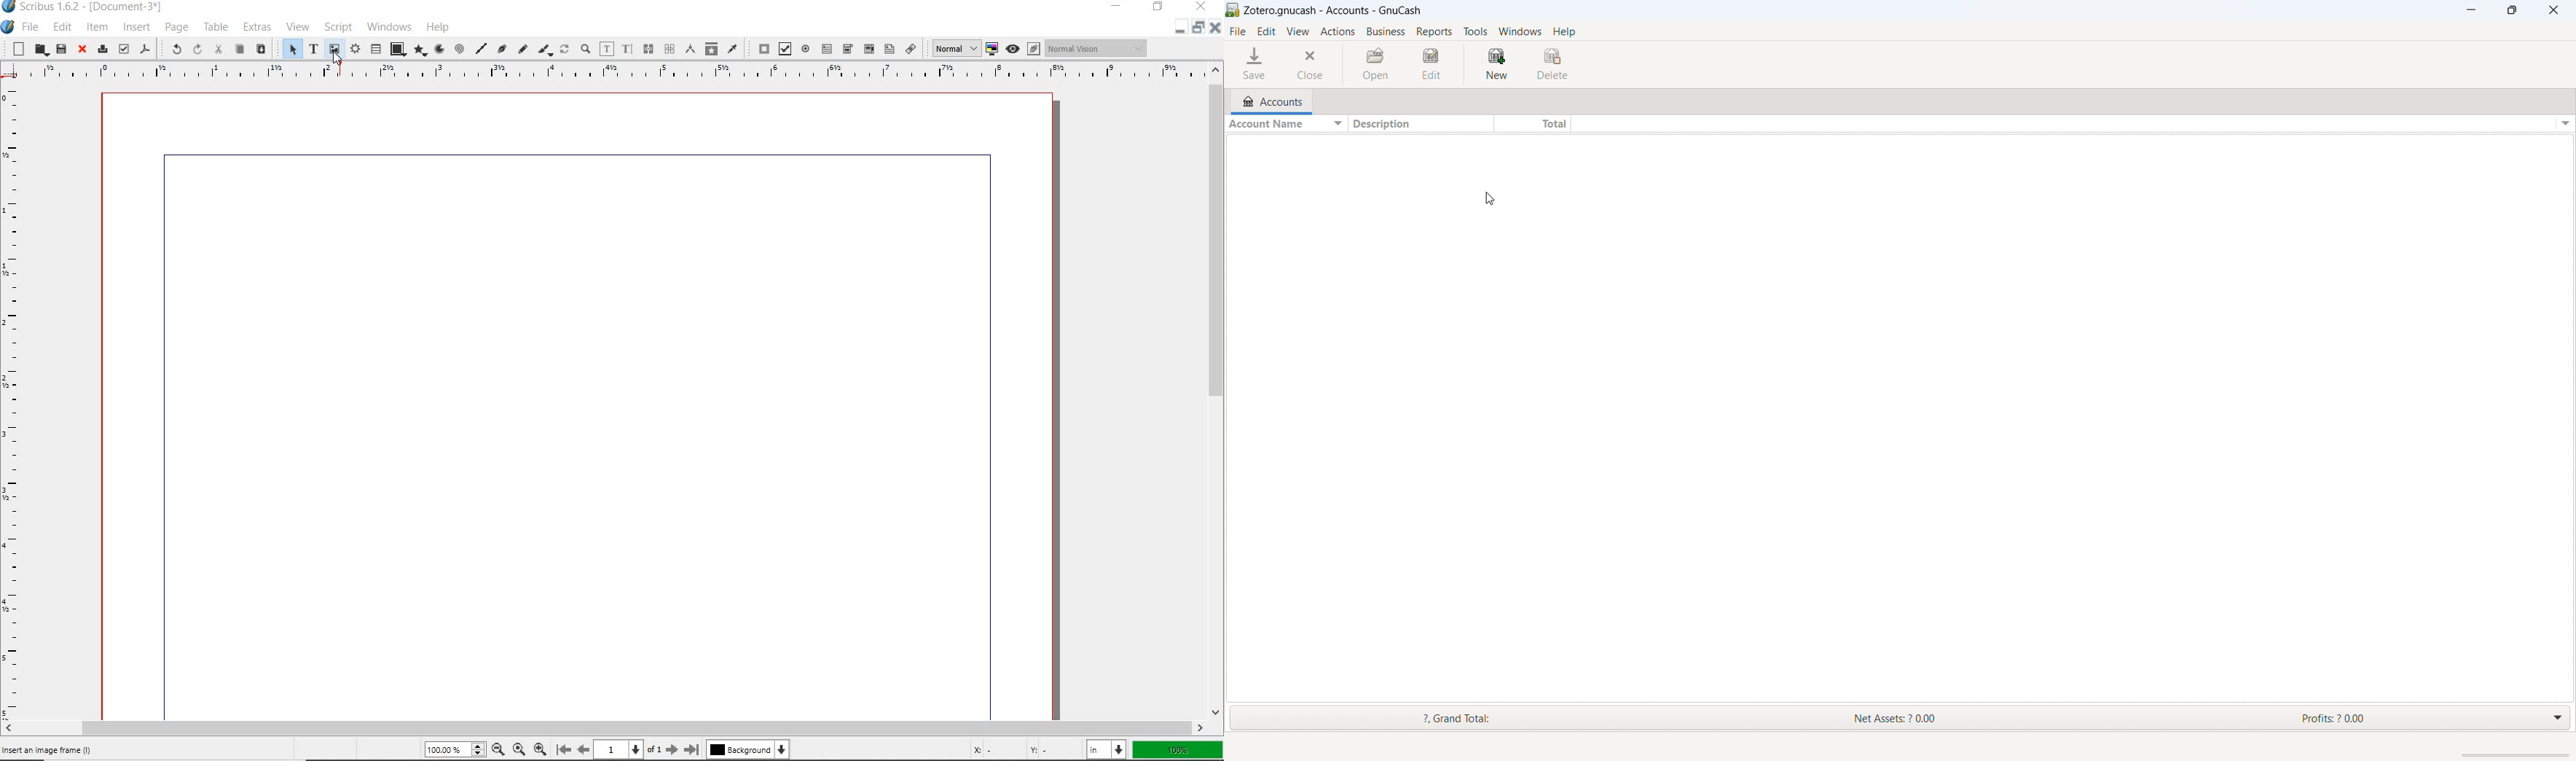  What do you see at coordinates (847, 49) in the screenshot?
I see `pdf combo box` at bounding box center [847, 49].